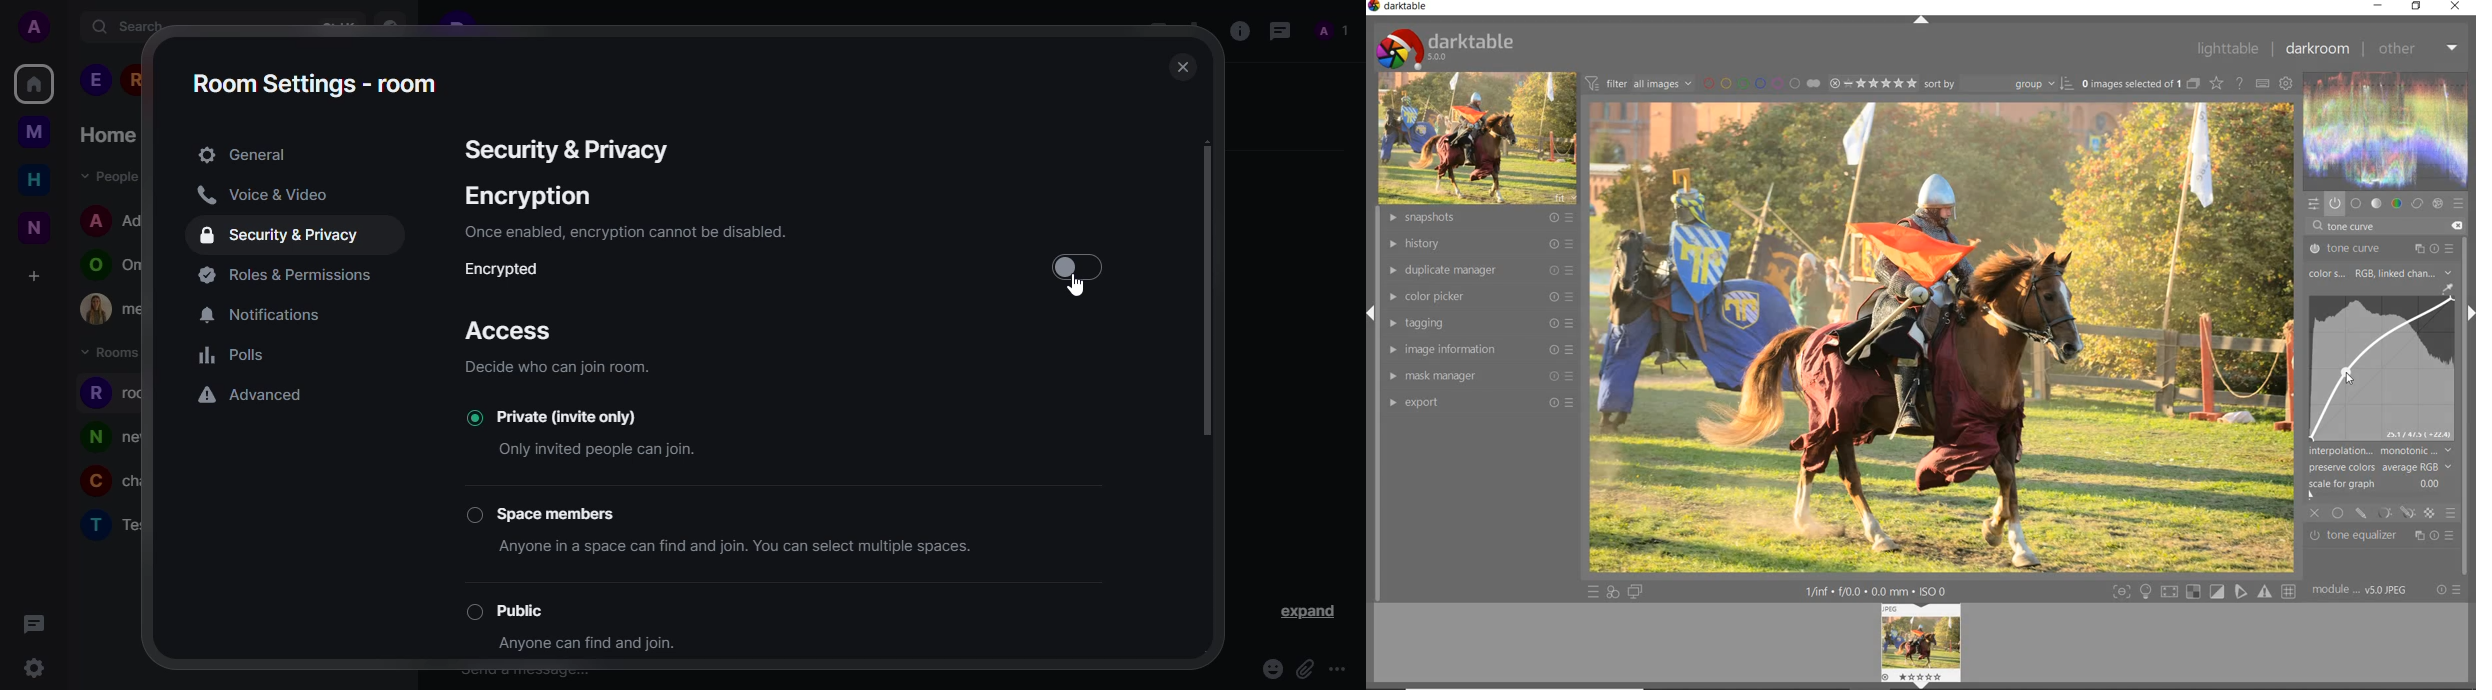 The height and width of the screenshot is (700, 2492). What do you see at coordinates (2449, 591) in the screenshot?
I see `reset or presets & preferences` at bounding box center [2449, 591].